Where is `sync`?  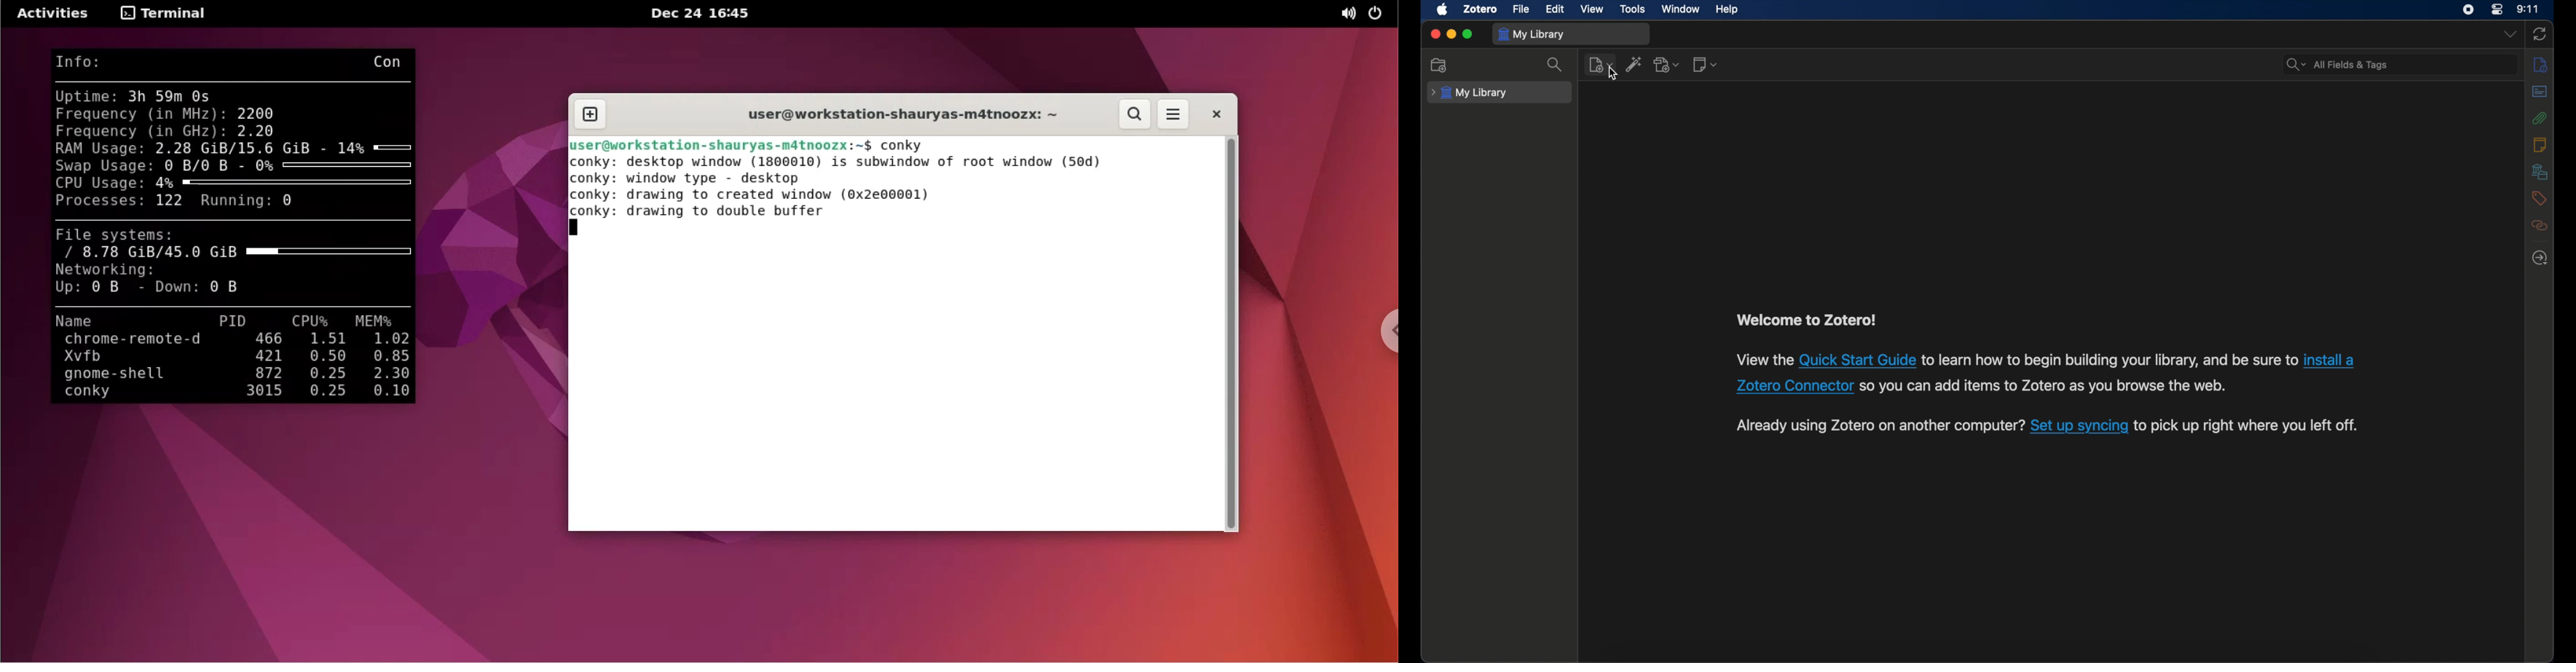 sync is located at coordinates (2540, 34).